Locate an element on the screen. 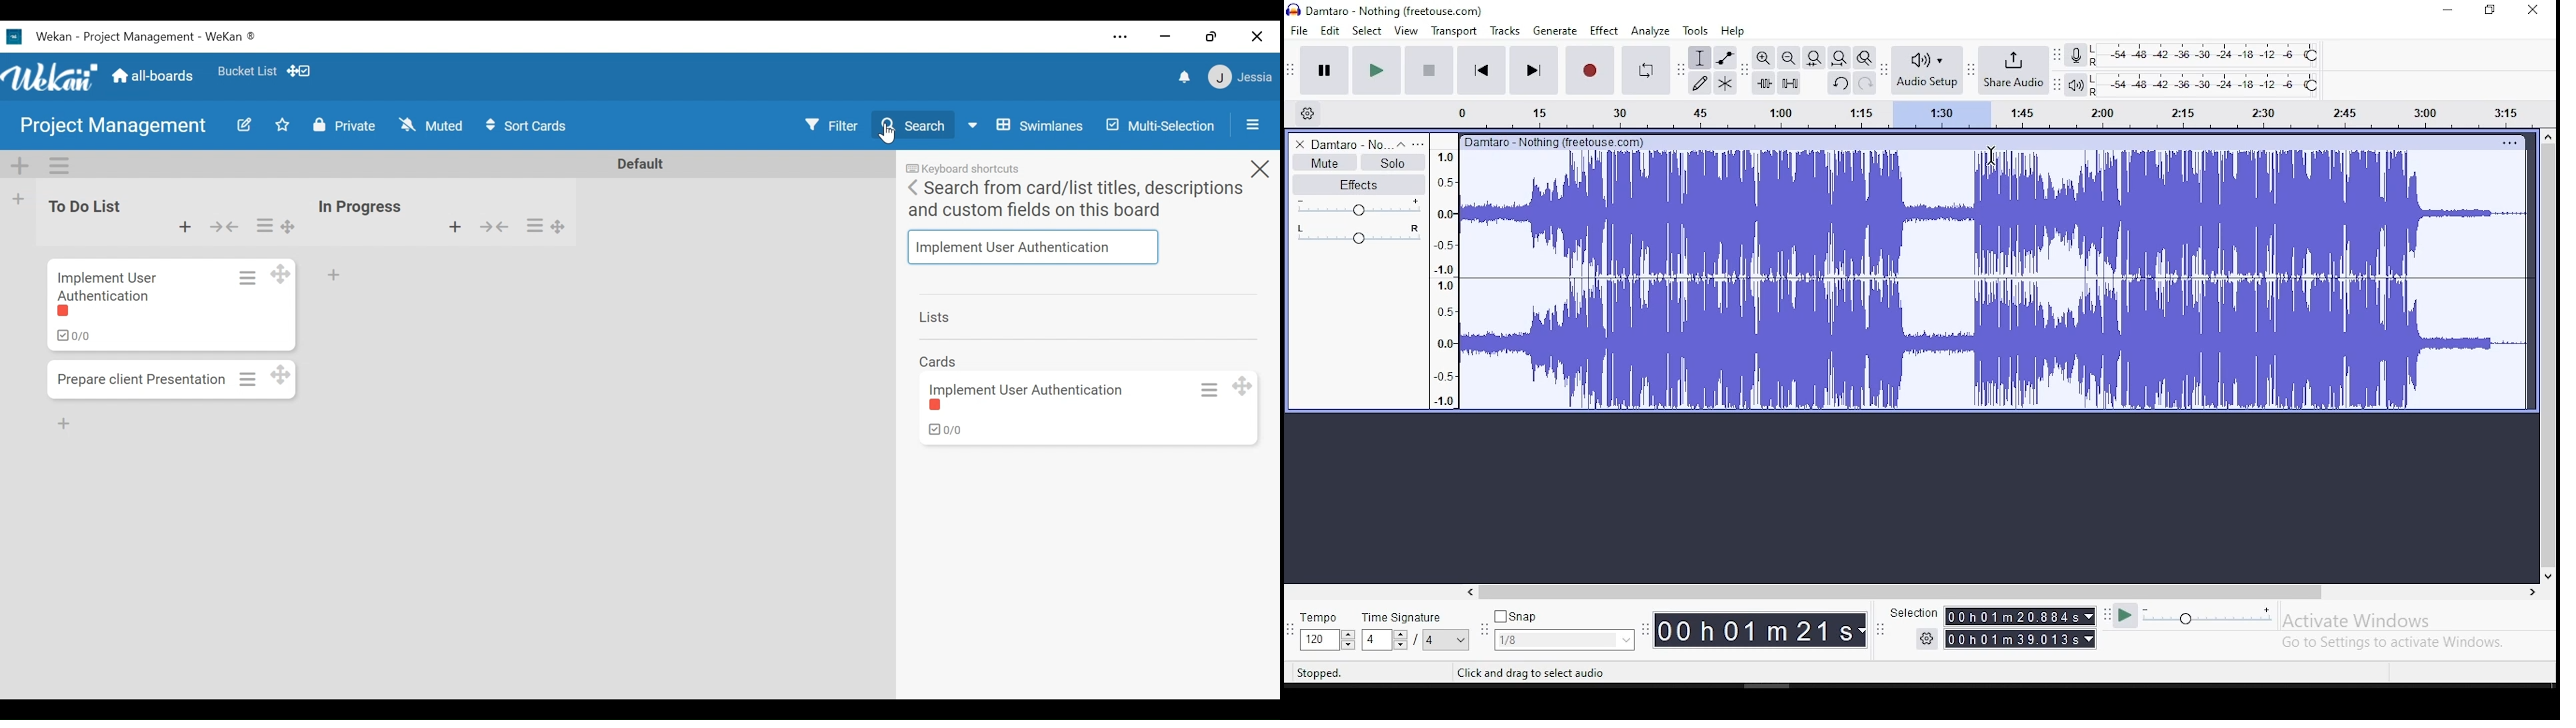 This screenshot has width=2576, height=728.  is located at coordinates (1881, 630).